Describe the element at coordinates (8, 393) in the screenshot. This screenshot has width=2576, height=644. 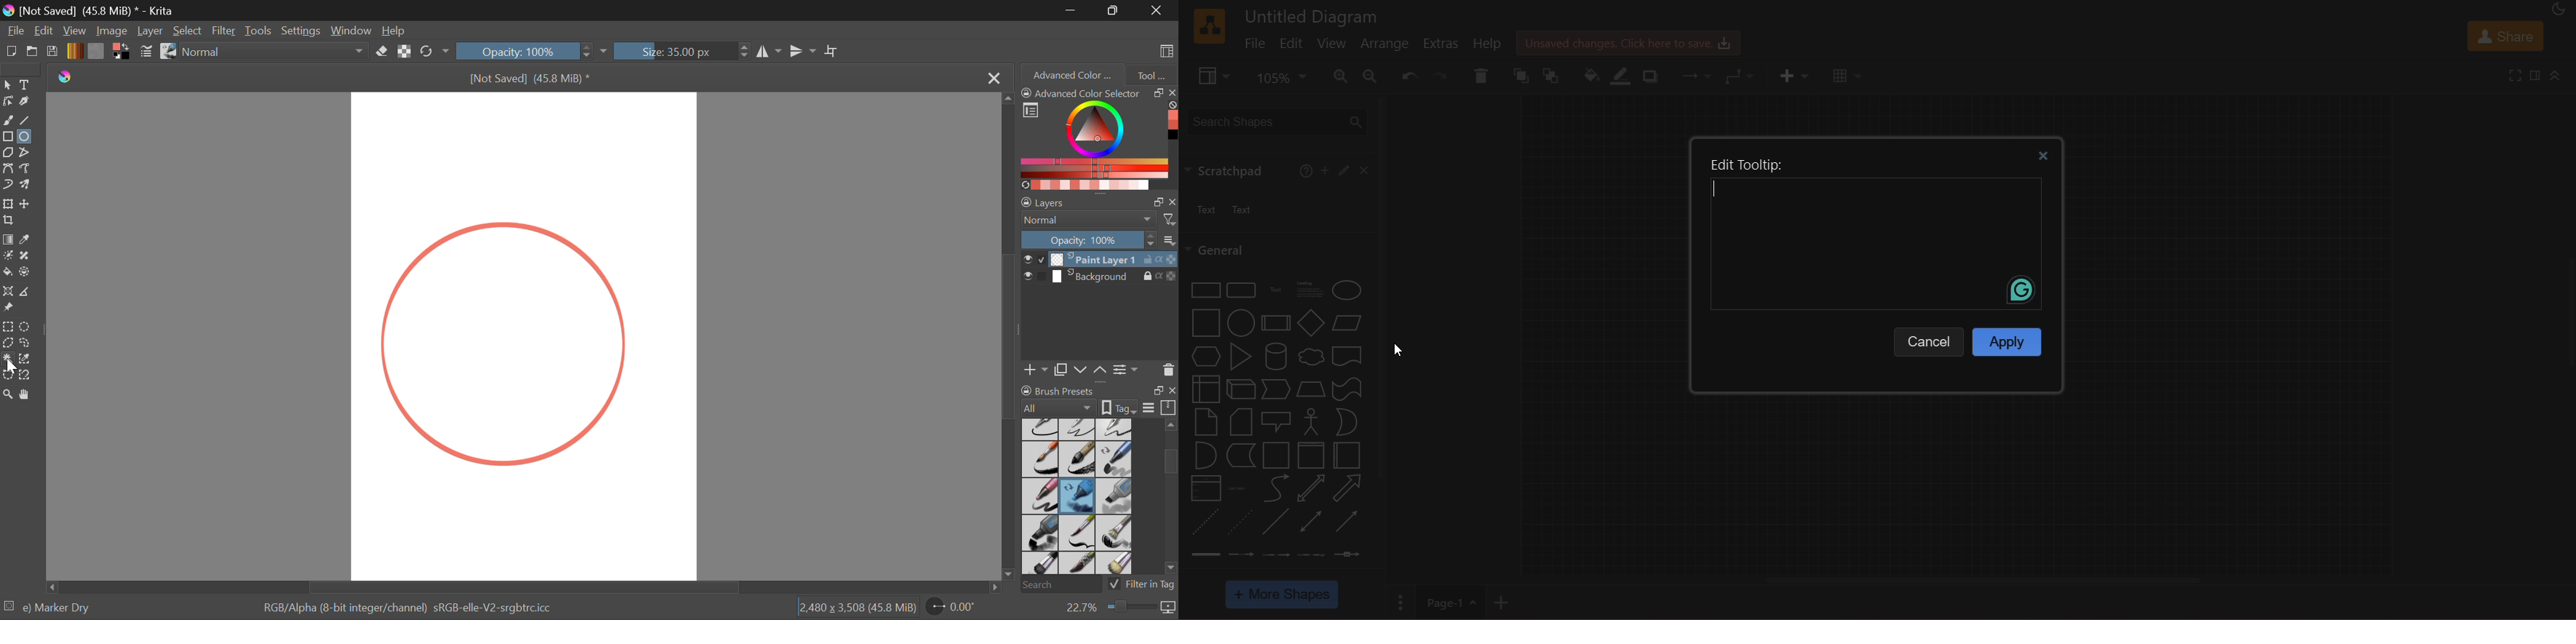
I see `Zoom Tool` at that location.